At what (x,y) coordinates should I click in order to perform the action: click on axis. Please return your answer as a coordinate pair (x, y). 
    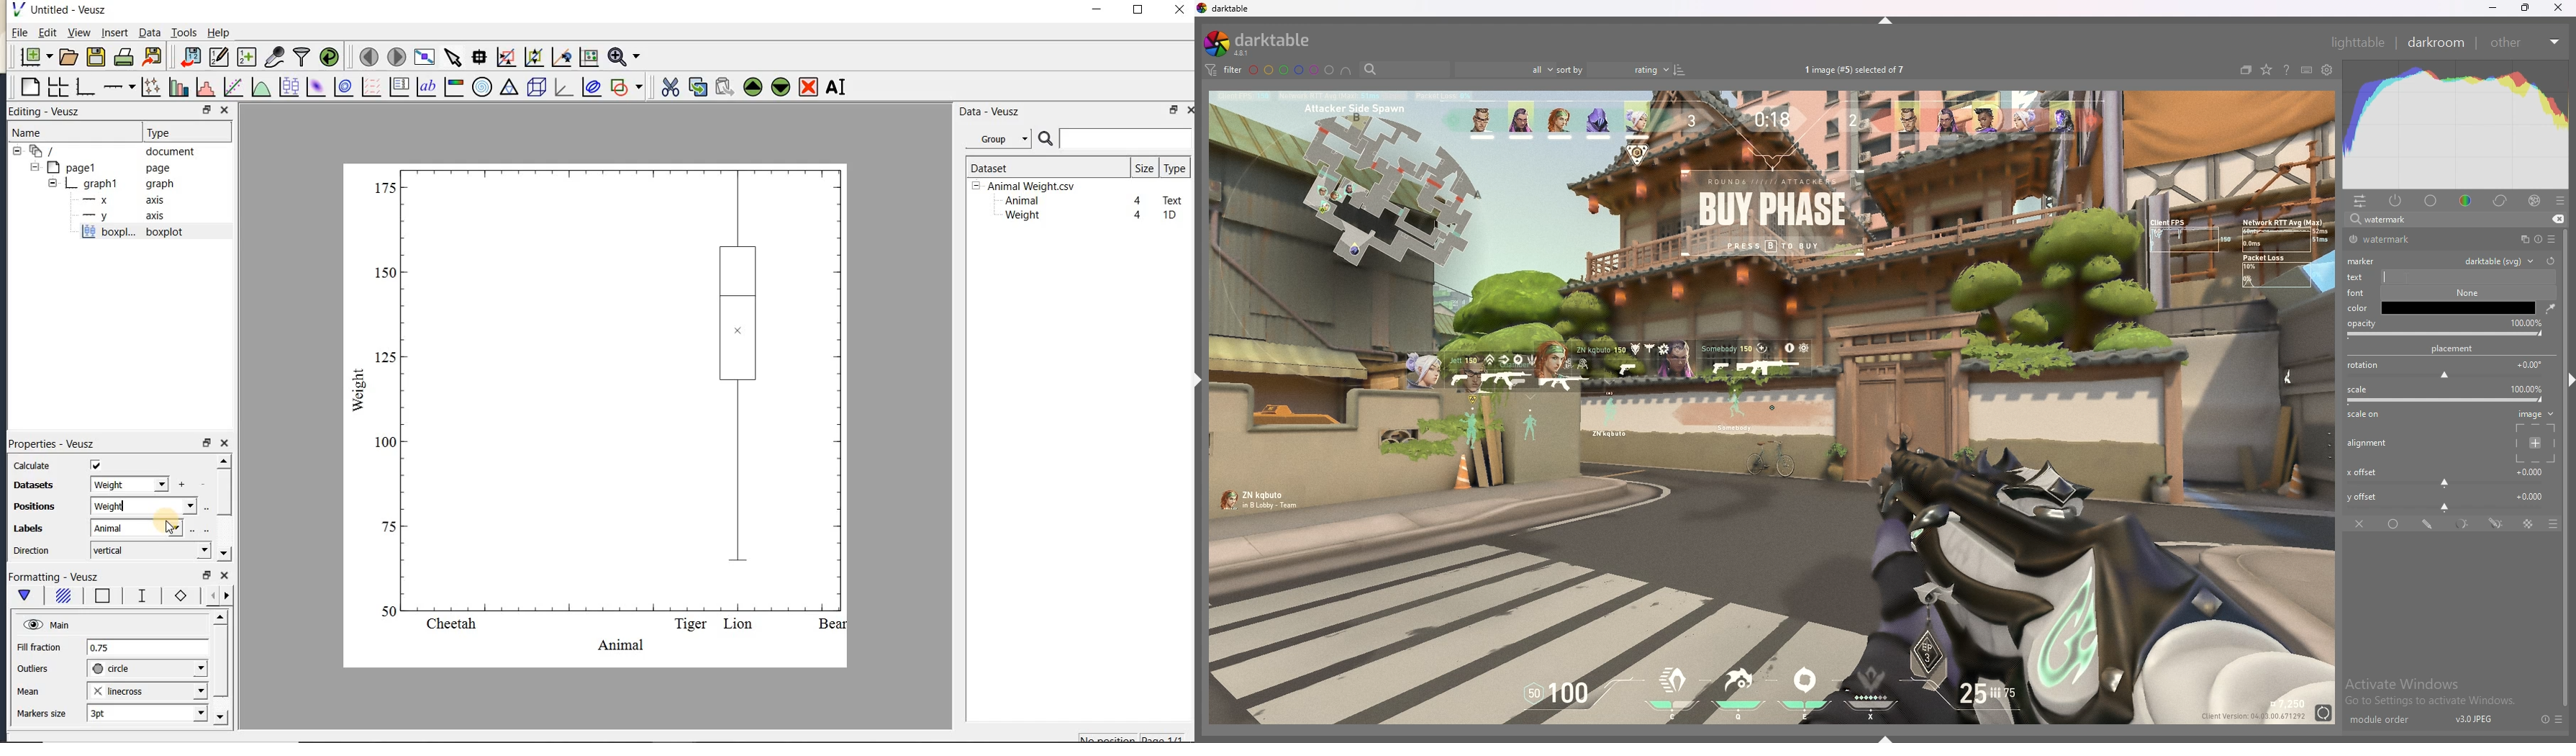
    Looking at the image, I should click on (120, 216).